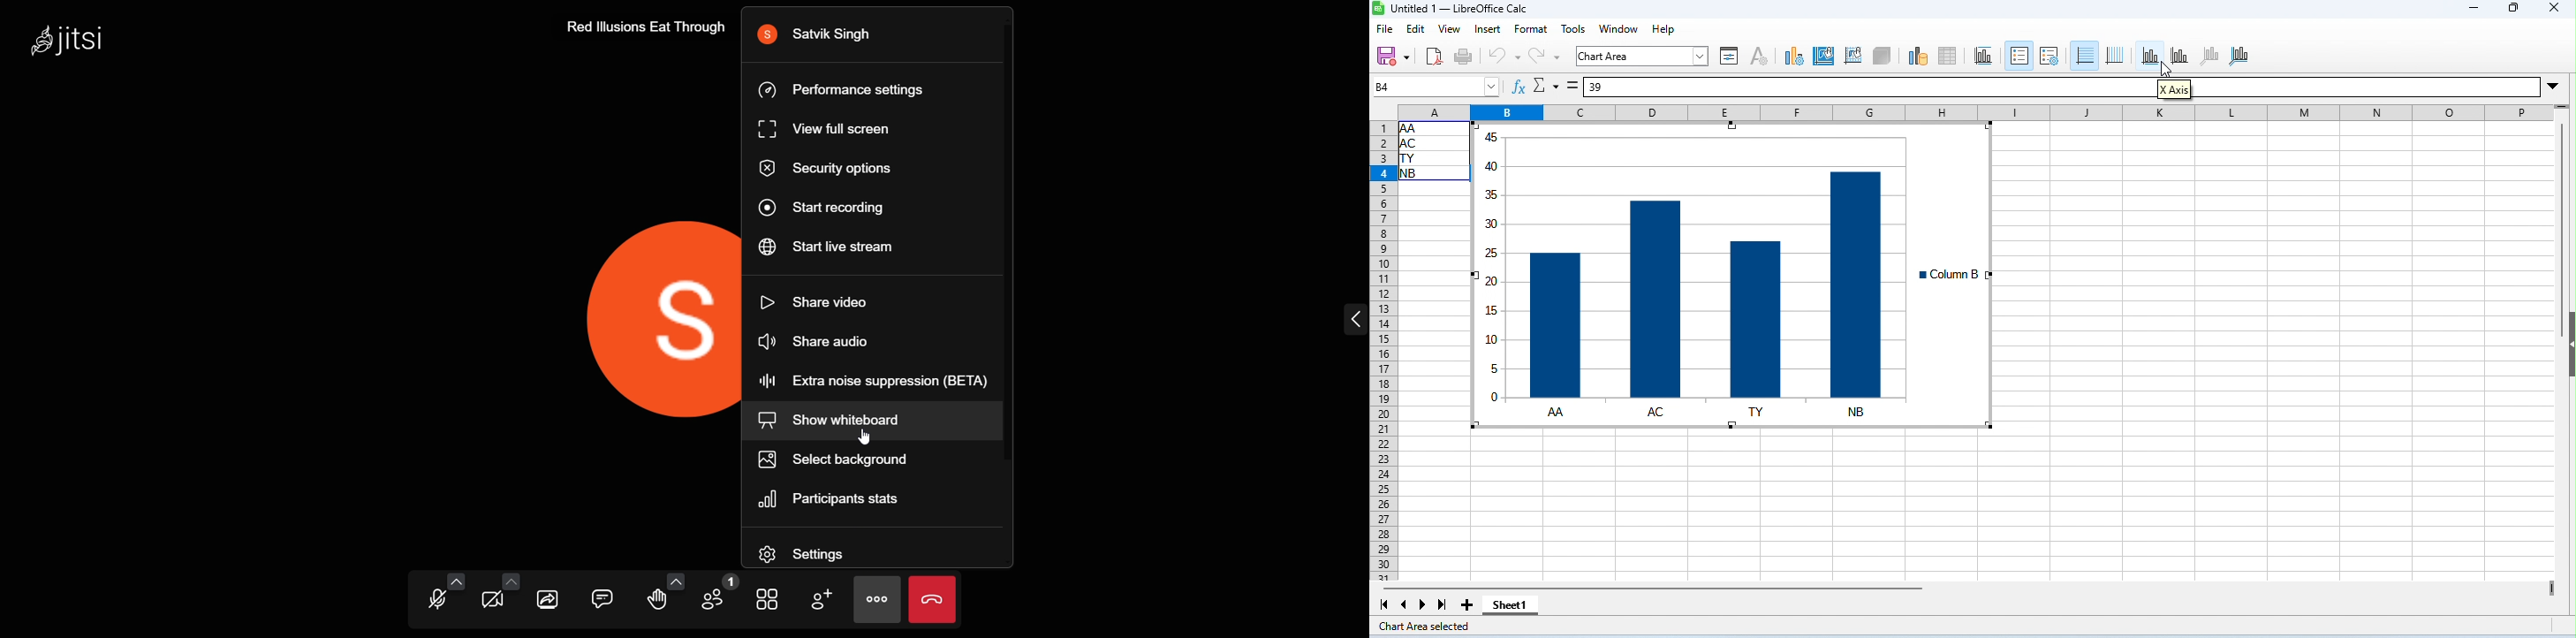 The image size is (2576, 644). Describe the element at coordinates (1956, 274) in the screenshot. I see `column B` at that location.